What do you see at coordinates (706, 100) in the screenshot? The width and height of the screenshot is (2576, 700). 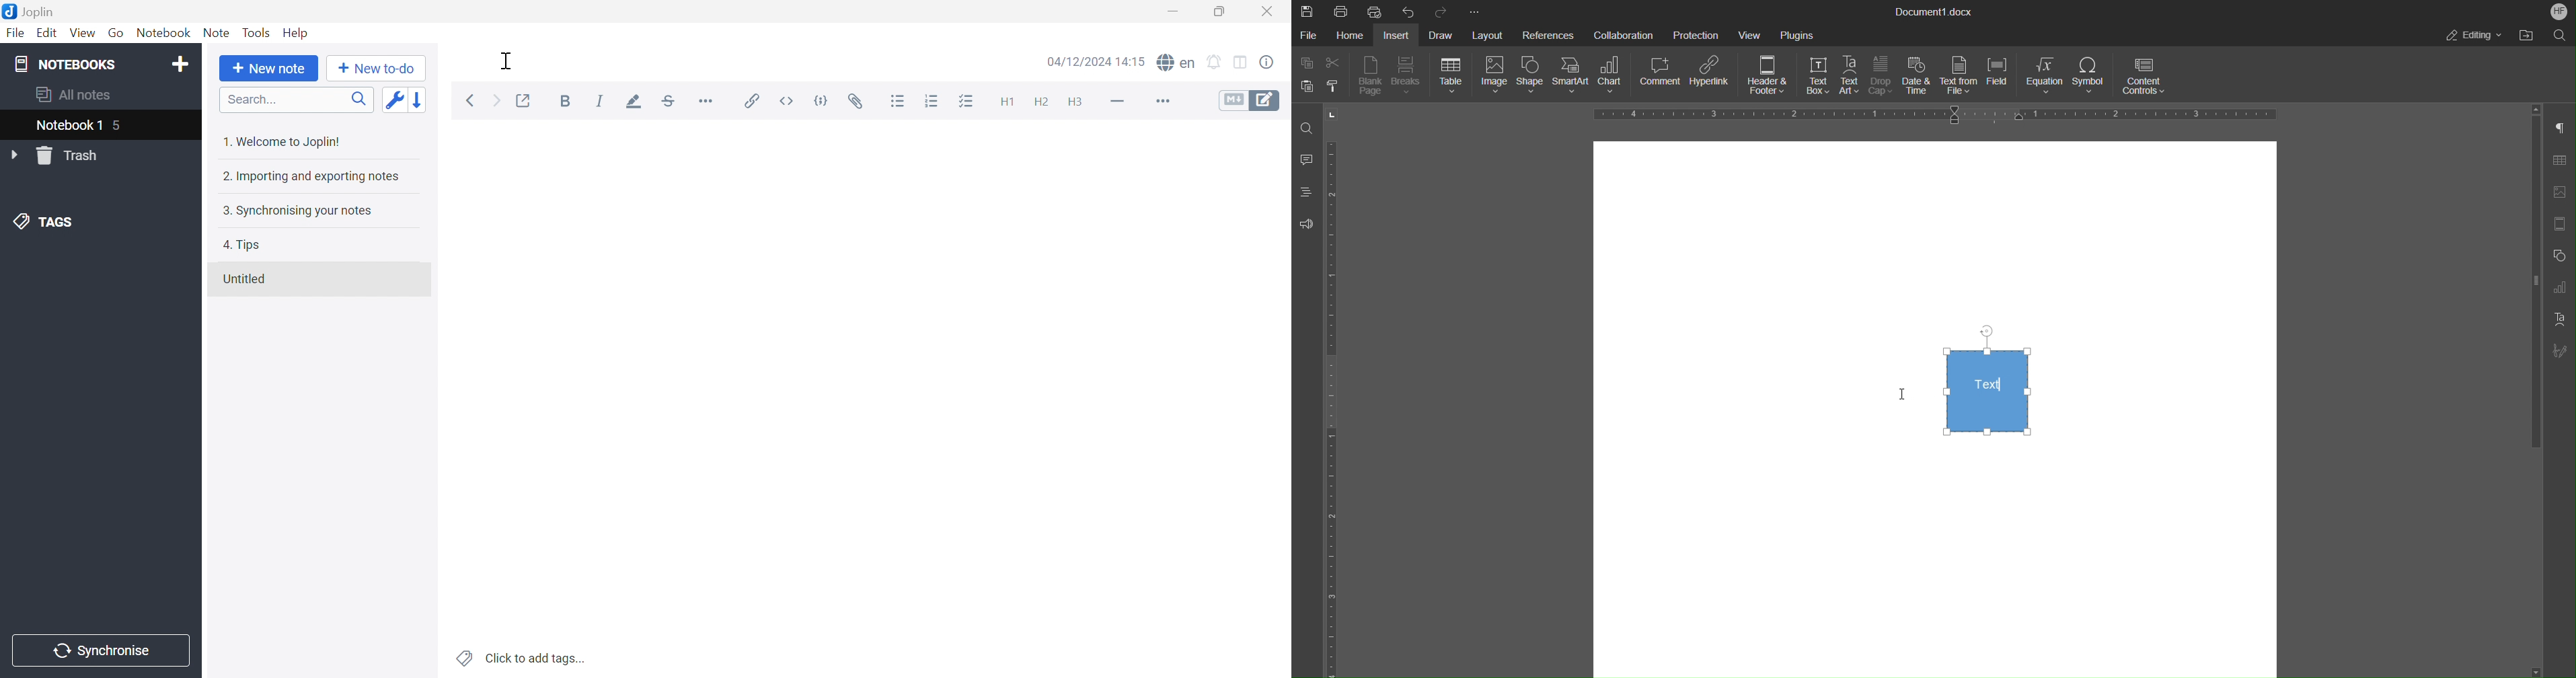 I see `More...` at bounding box center [706, 100].